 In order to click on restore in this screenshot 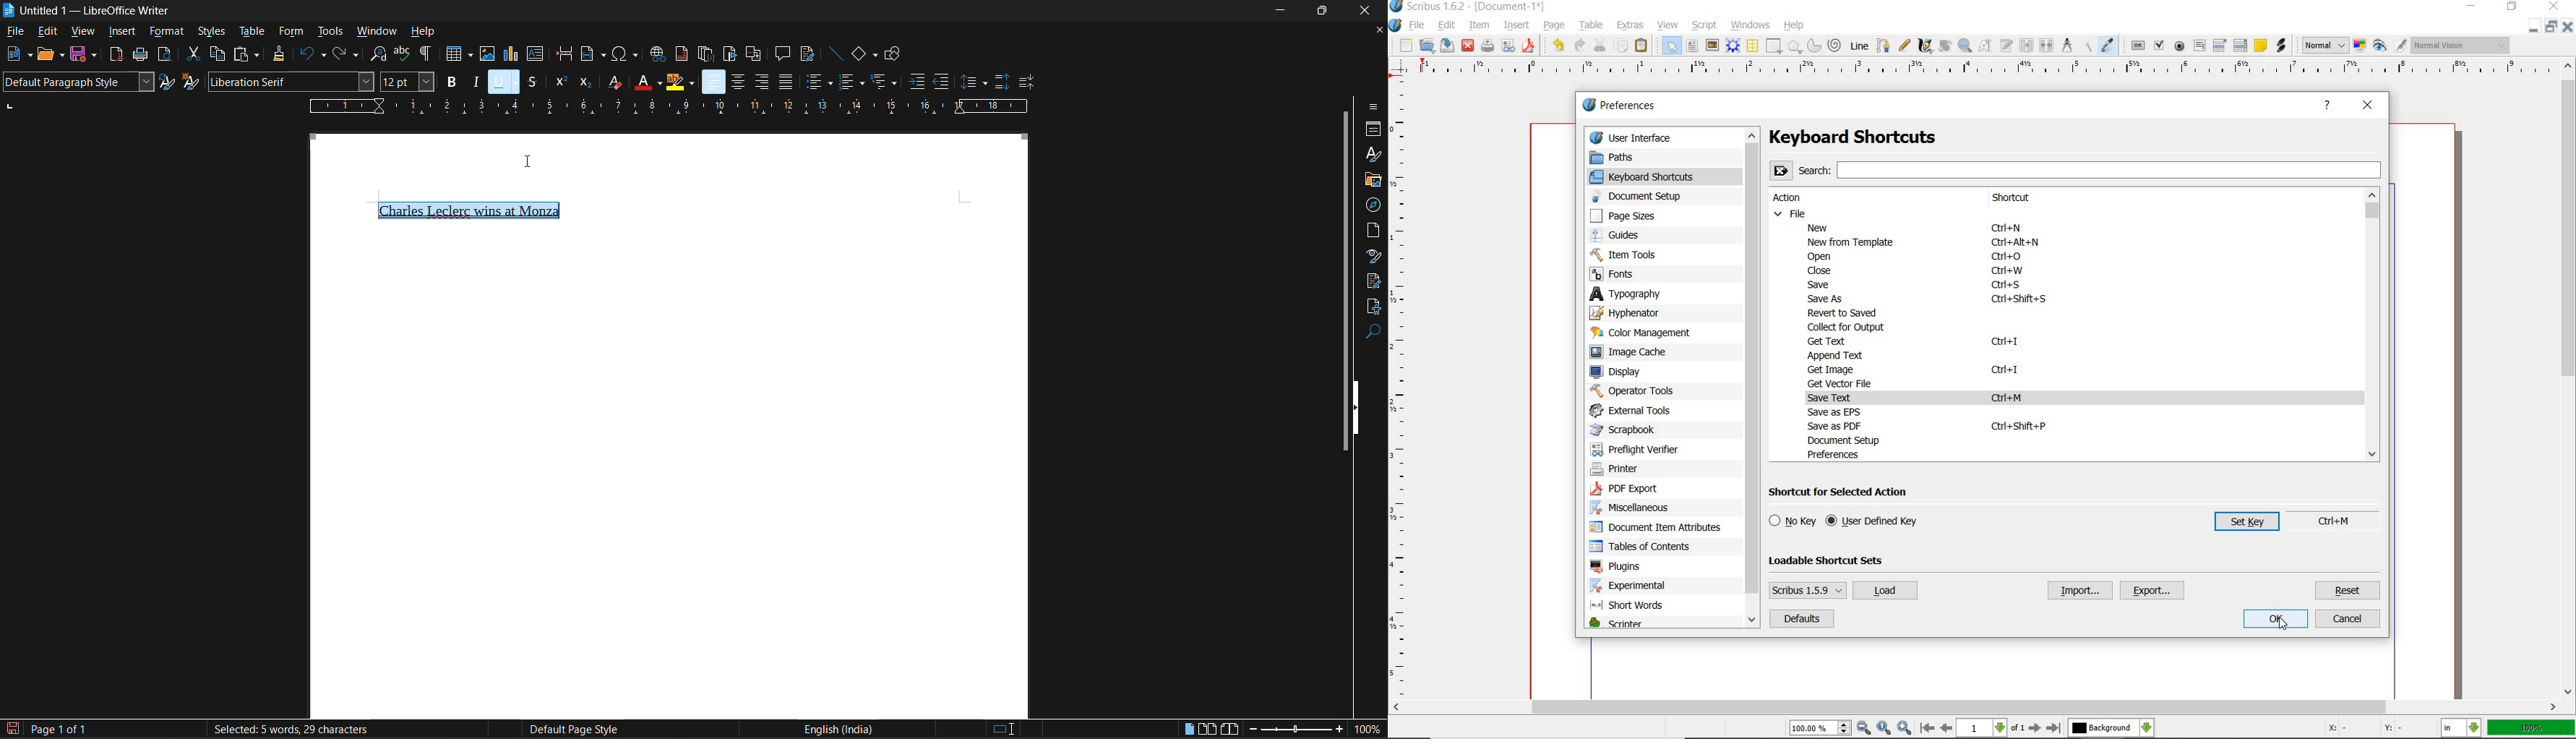, I will do `click(2513, 6)`.